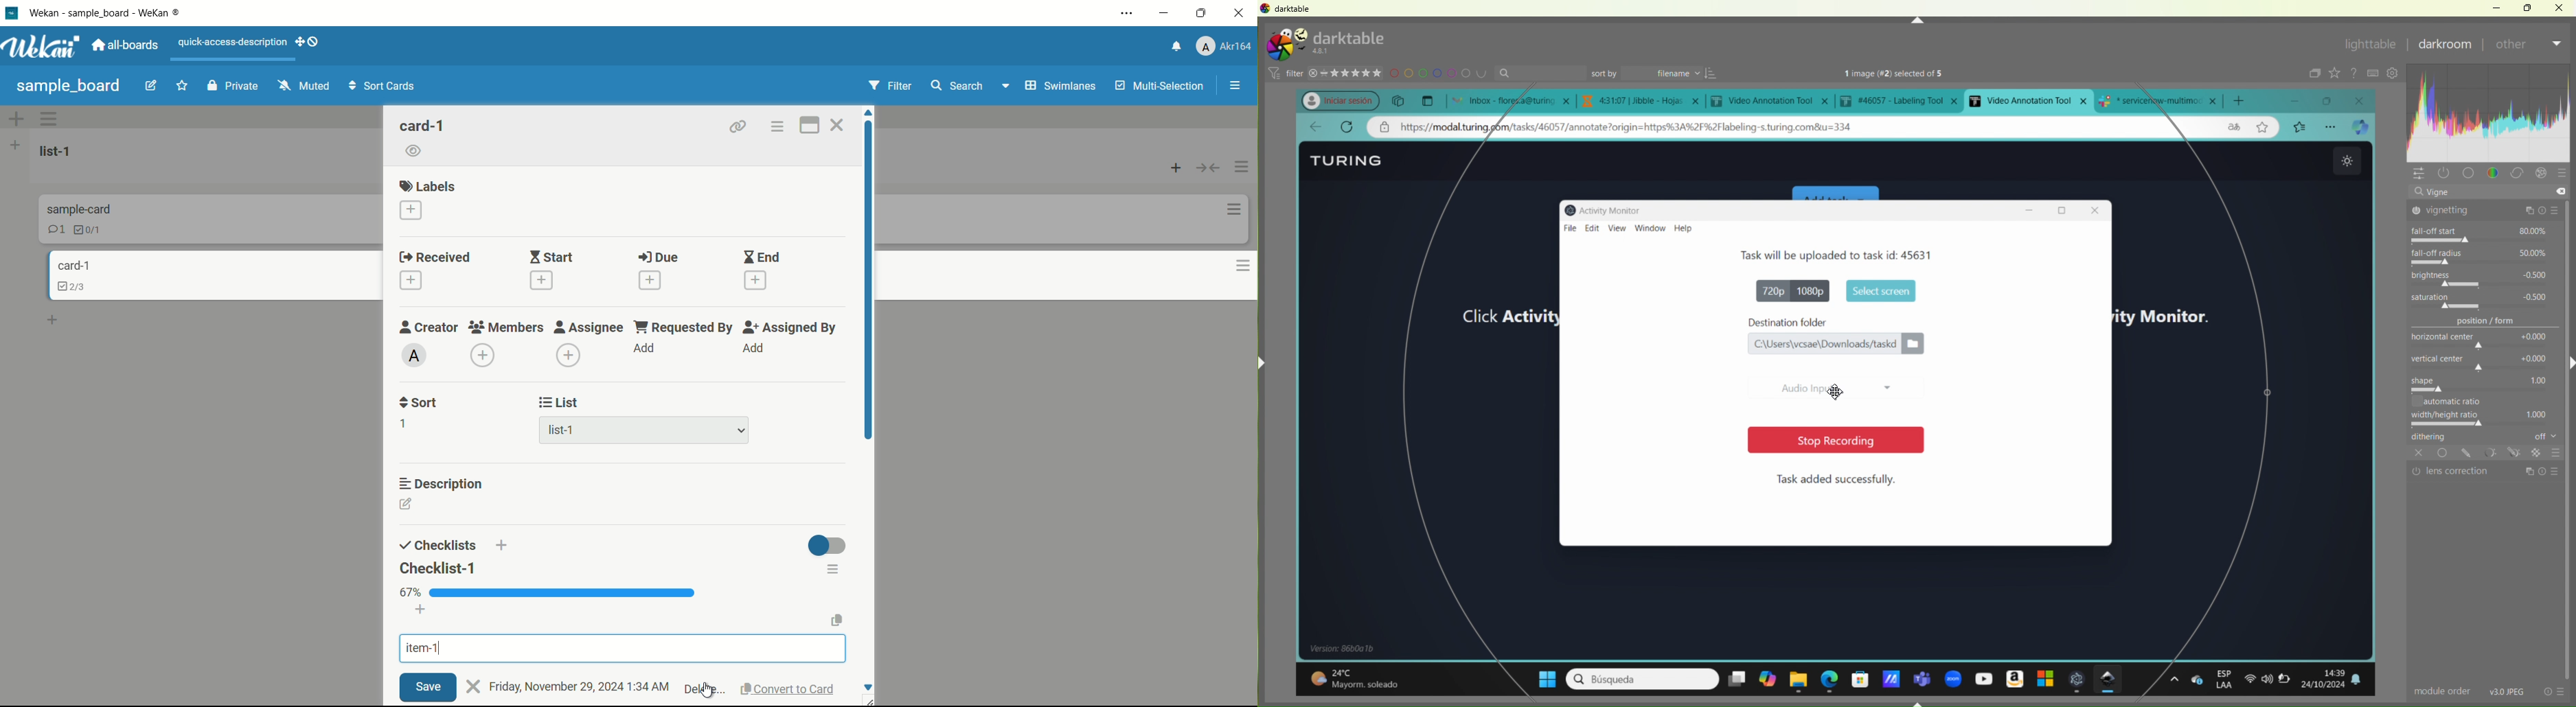  What do you see at coordinates (1830, 678) in the screenshot?
I see `edge` at bounding box center [1830, 678].